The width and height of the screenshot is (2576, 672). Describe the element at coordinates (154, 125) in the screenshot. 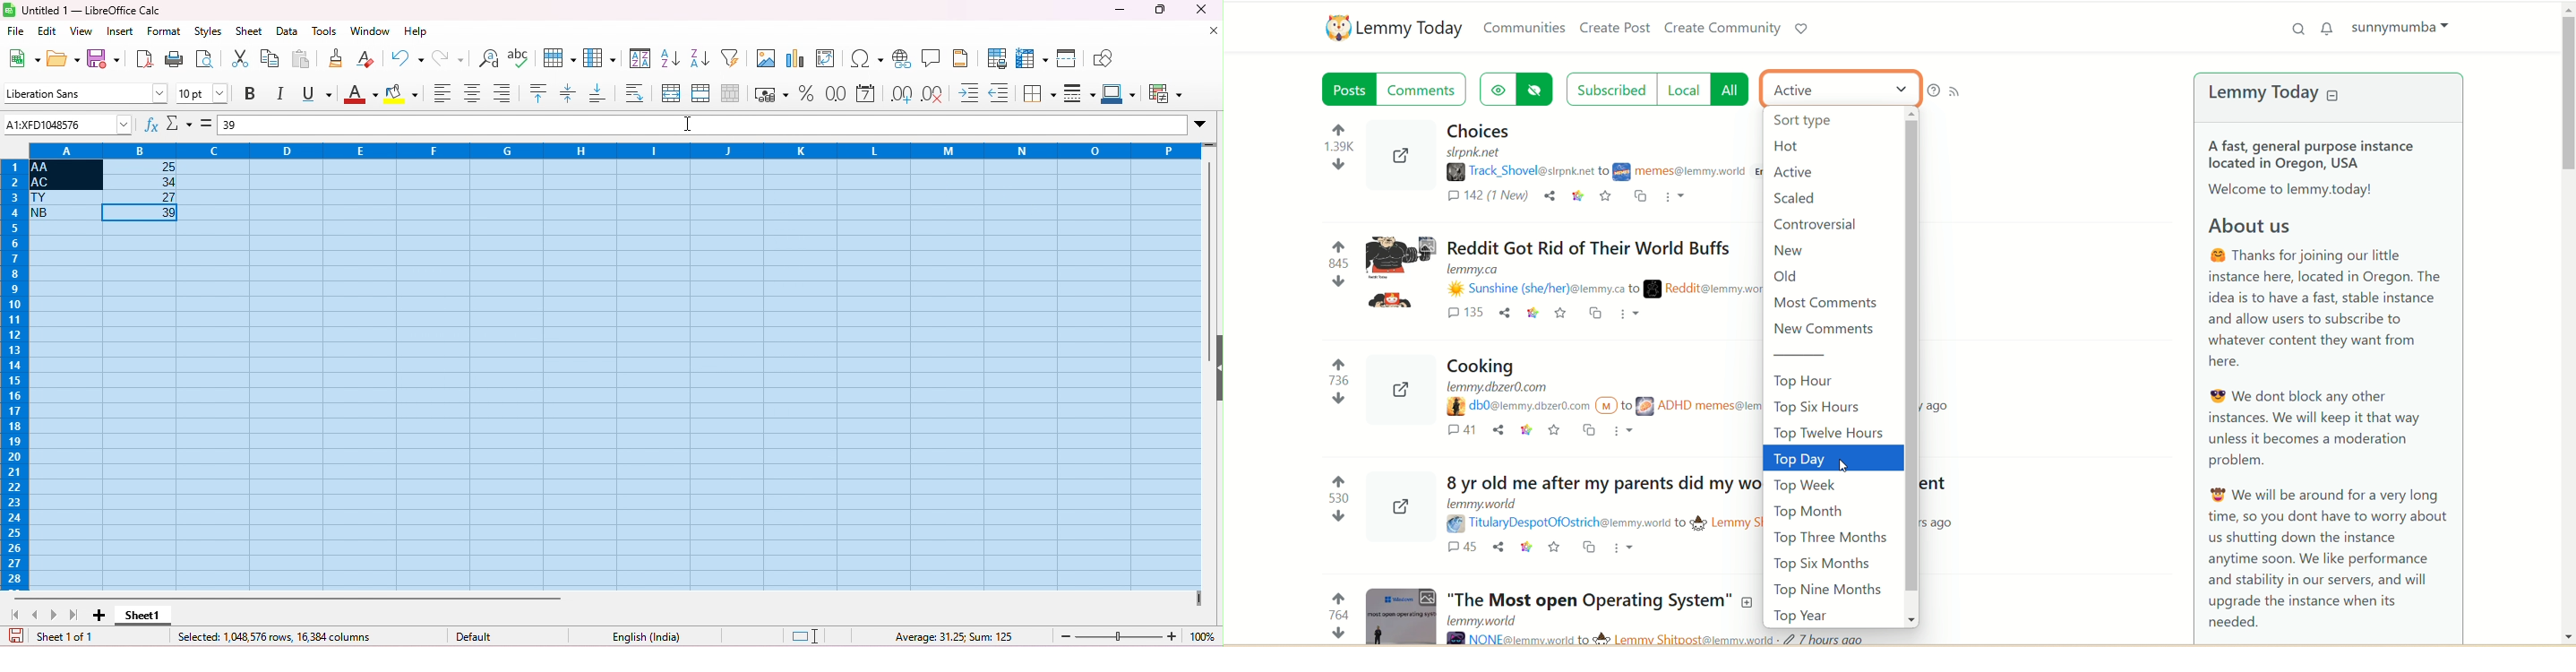

I see `function wizard` at that location.